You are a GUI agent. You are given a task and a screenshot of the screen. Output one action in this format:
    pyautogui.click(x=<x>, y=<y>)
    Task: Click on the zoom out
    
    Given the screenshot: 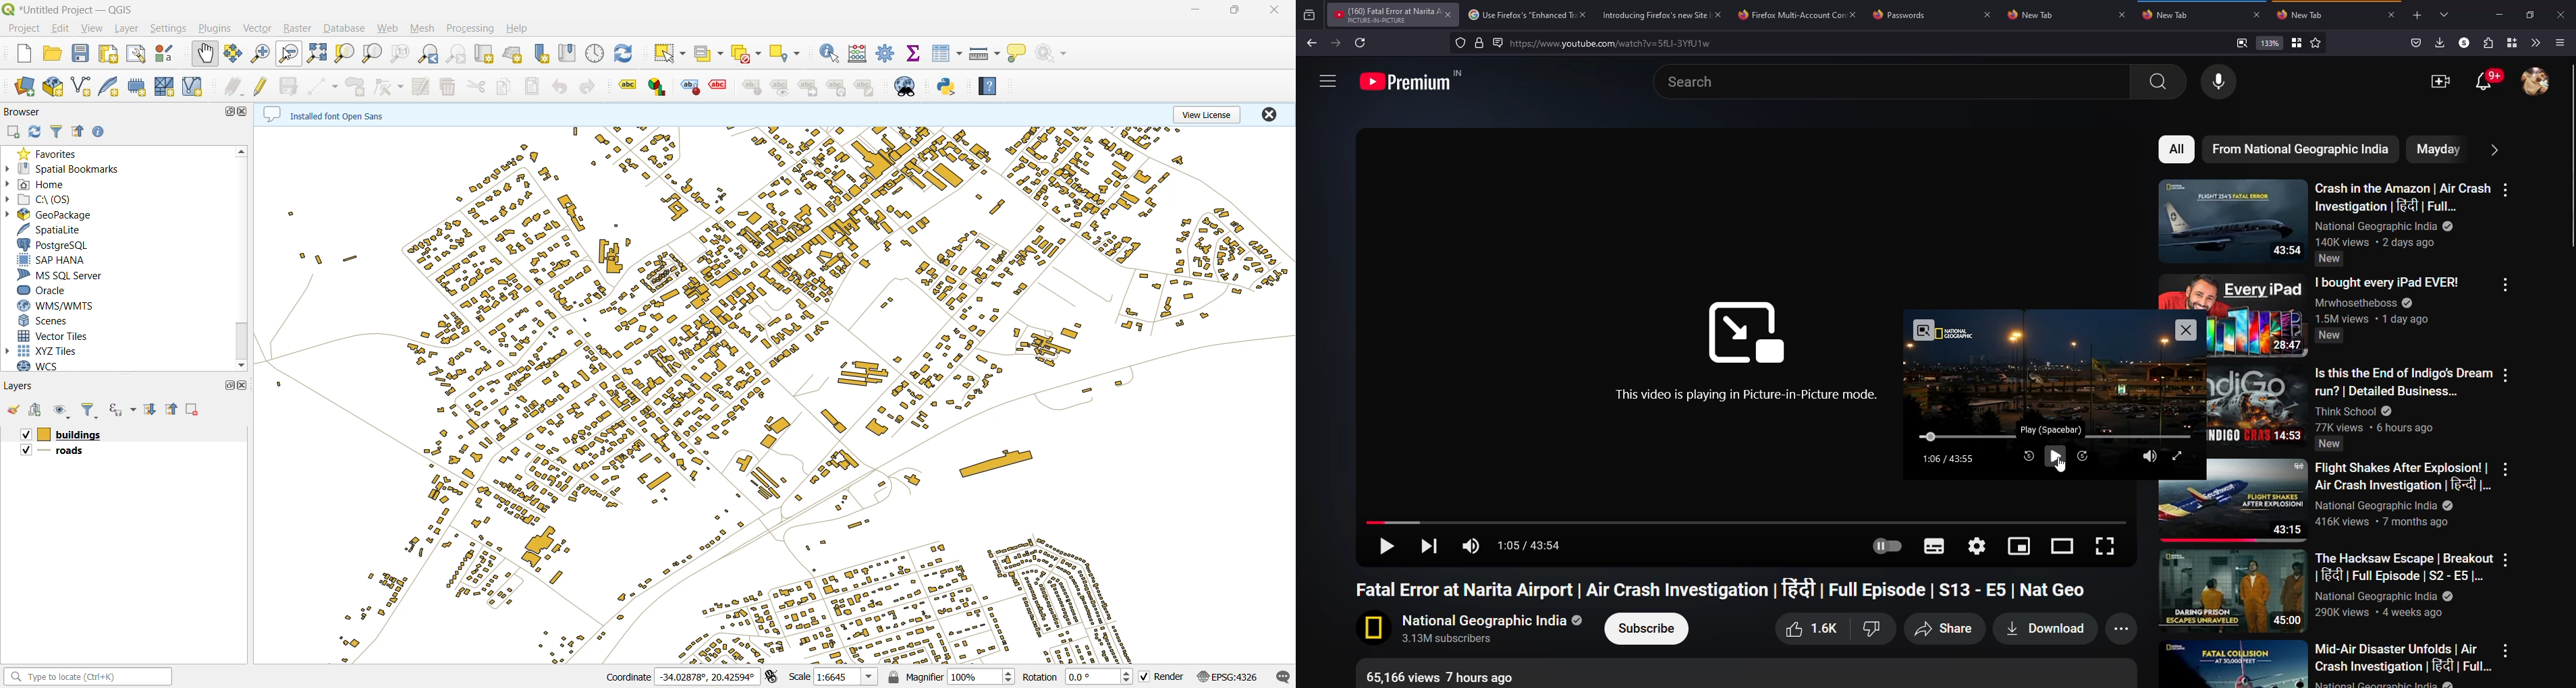 What is the action you would take?
    pyautogui.click(x=290, y=53)
    